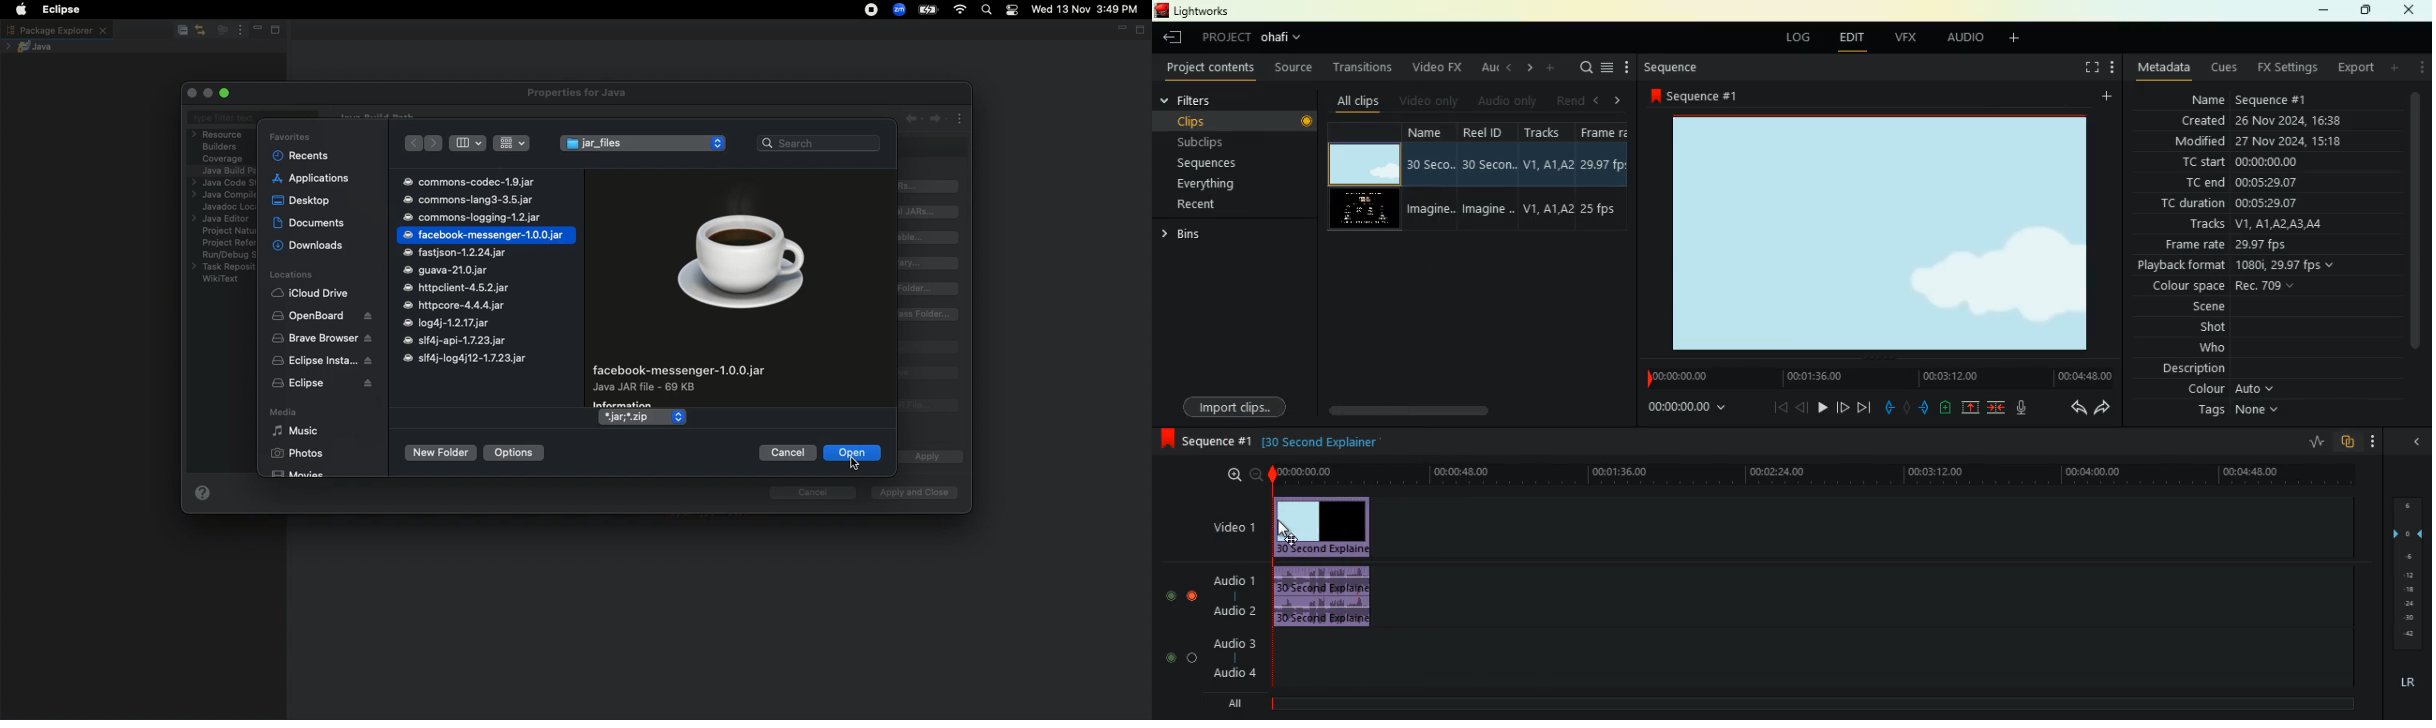  What do you see at coordinates (1997, 408) in the screenshot?
I see `merge` at bounding box center [1997, 408].